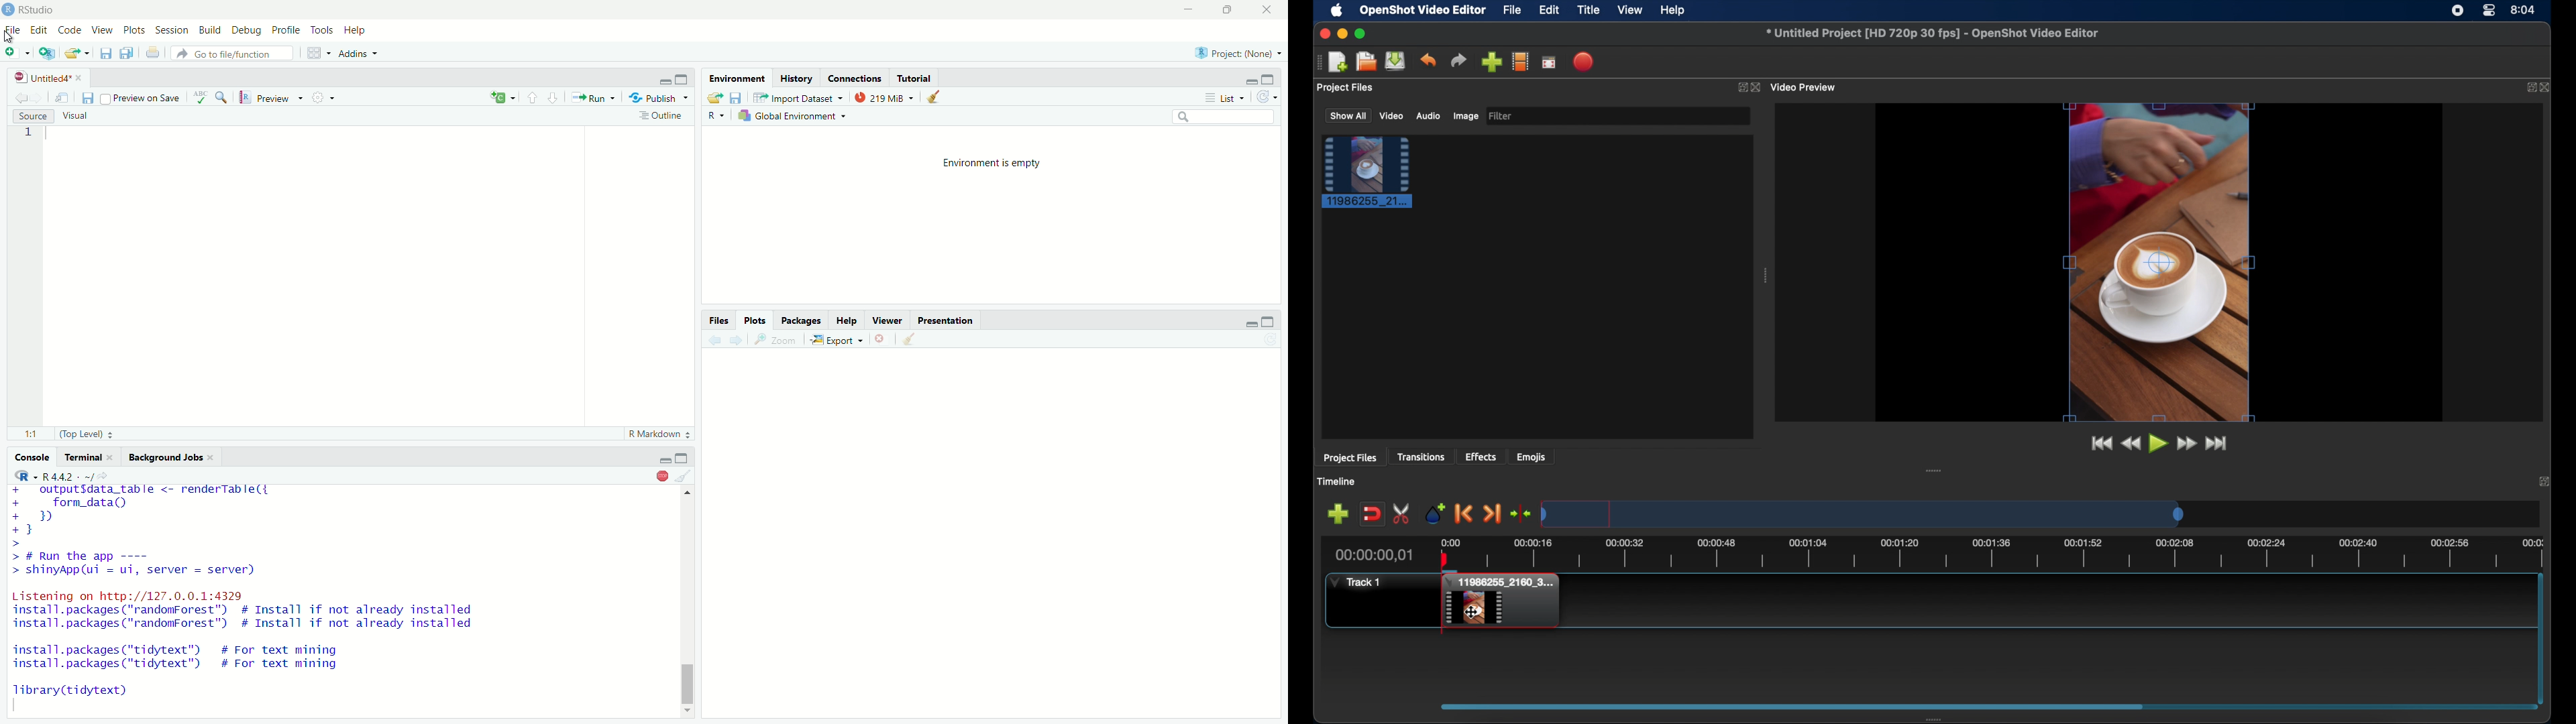  What do you see at coordinates (663, 78) in the screenshot?
I see `minimize pane` at bounding box center [663, 78].